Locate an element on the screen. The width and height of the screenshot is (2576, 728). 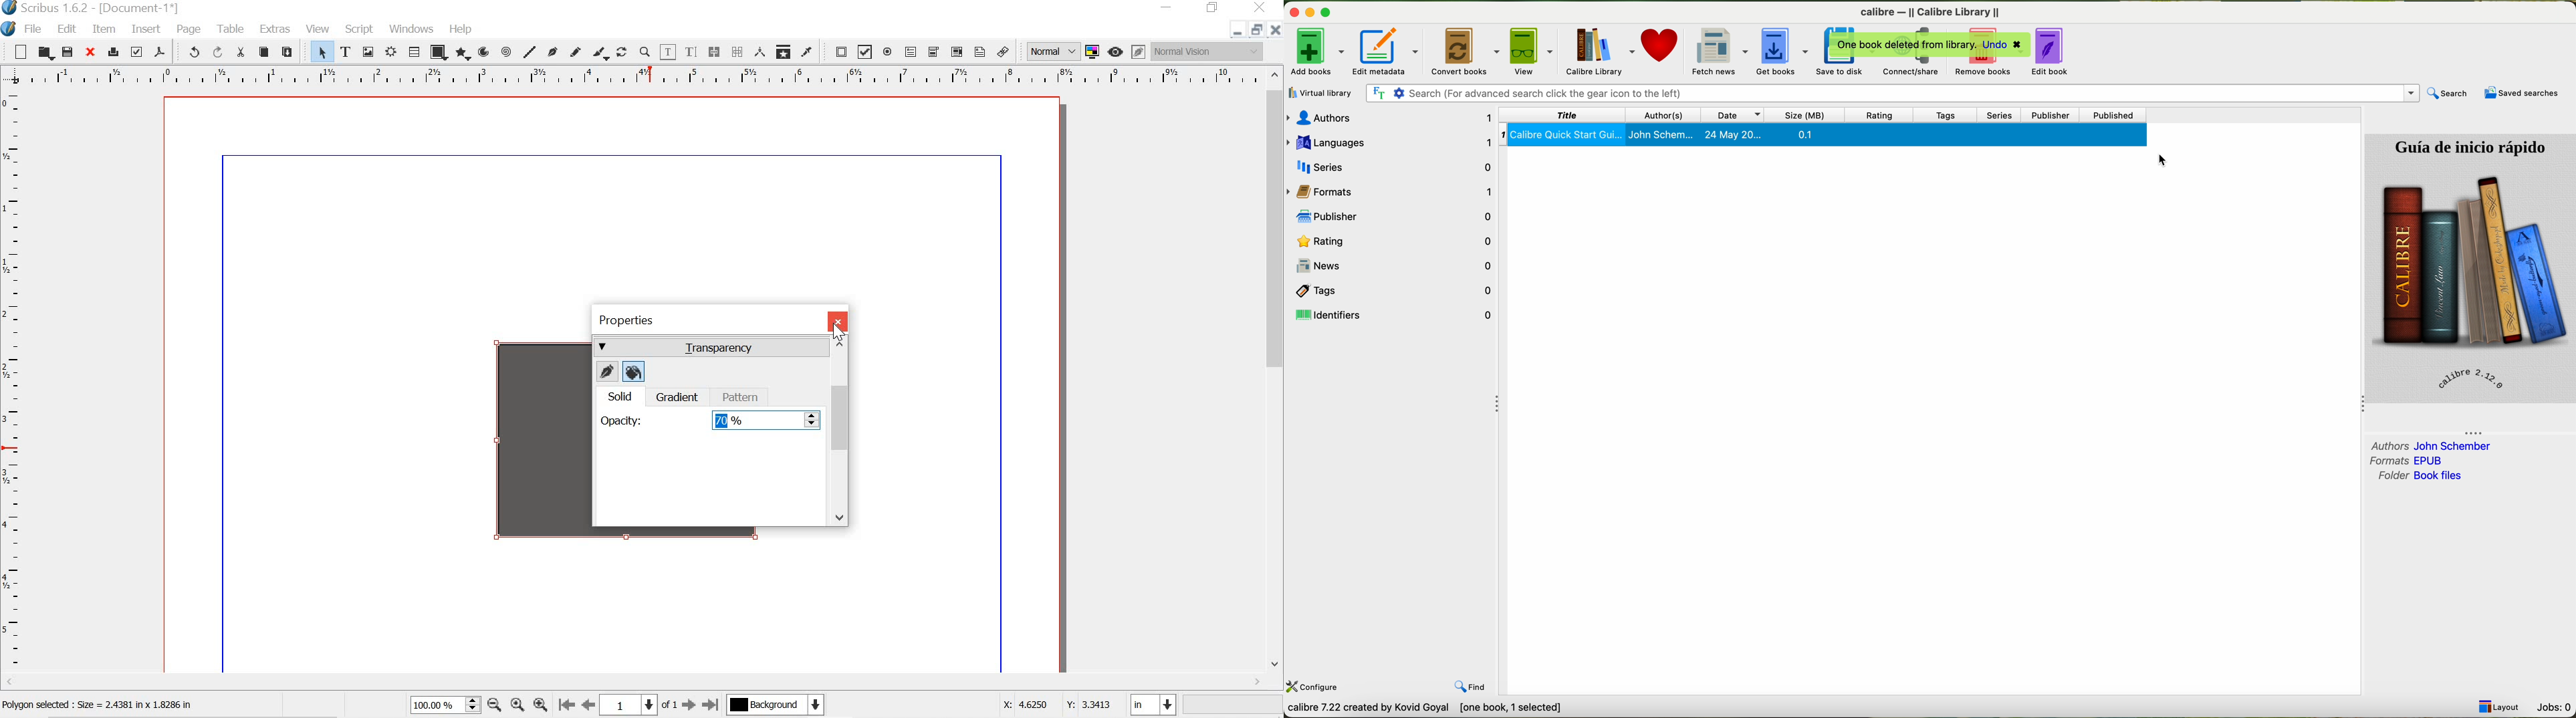
preview mode is located at coordinates (1114, 51).